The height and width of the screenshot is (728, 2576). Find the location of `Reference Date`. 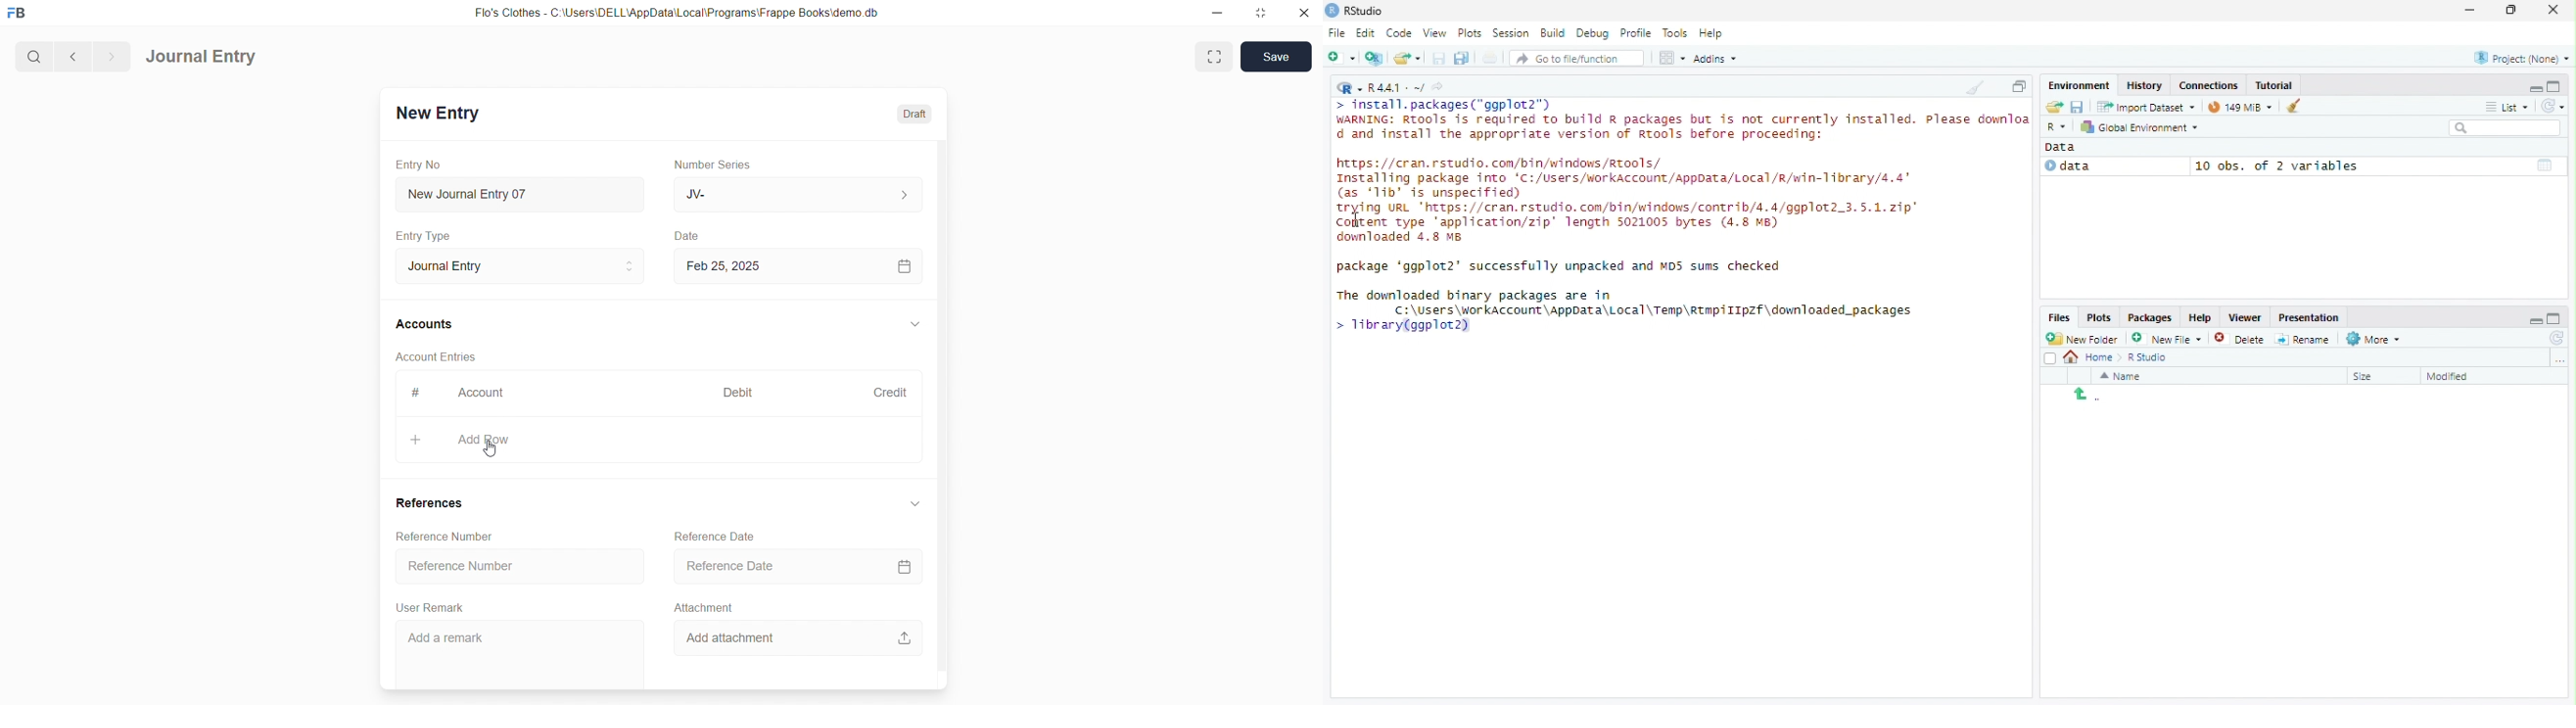

Reference Date is located at coordinates (798, 567).